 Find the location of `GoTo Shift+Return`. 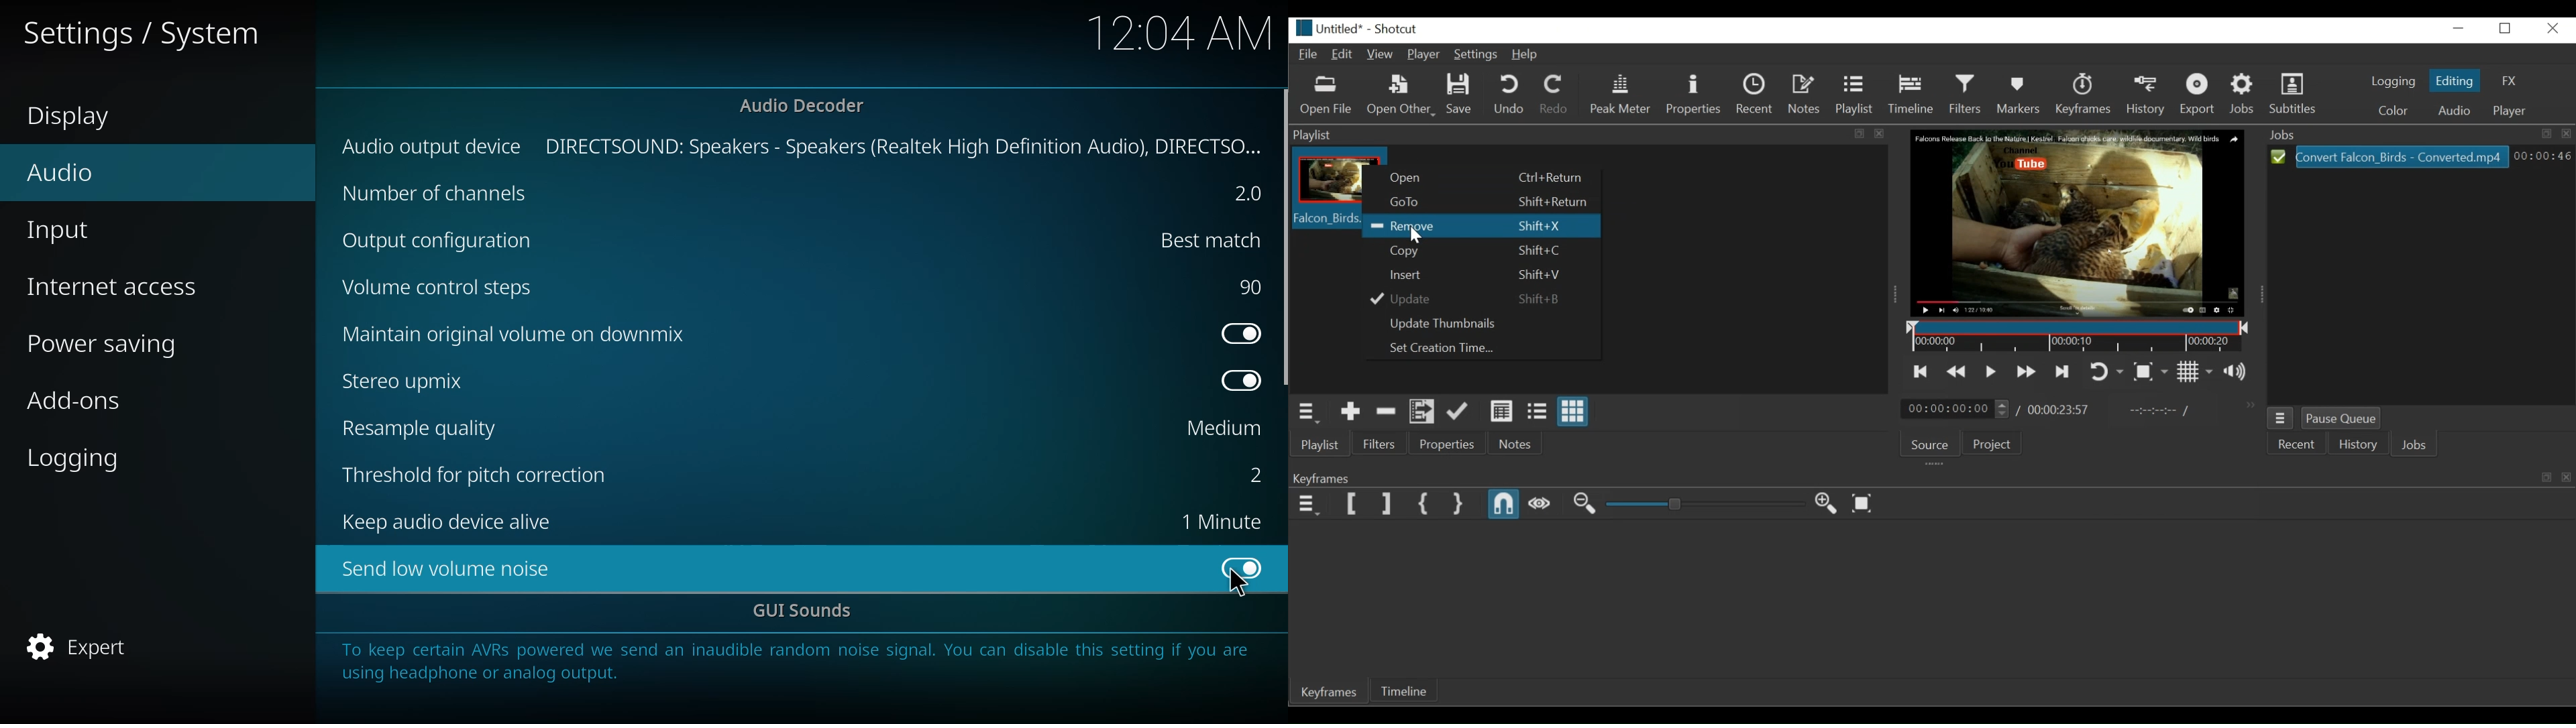

GoTo Shift+Return is located at coordinates (1478, 202).